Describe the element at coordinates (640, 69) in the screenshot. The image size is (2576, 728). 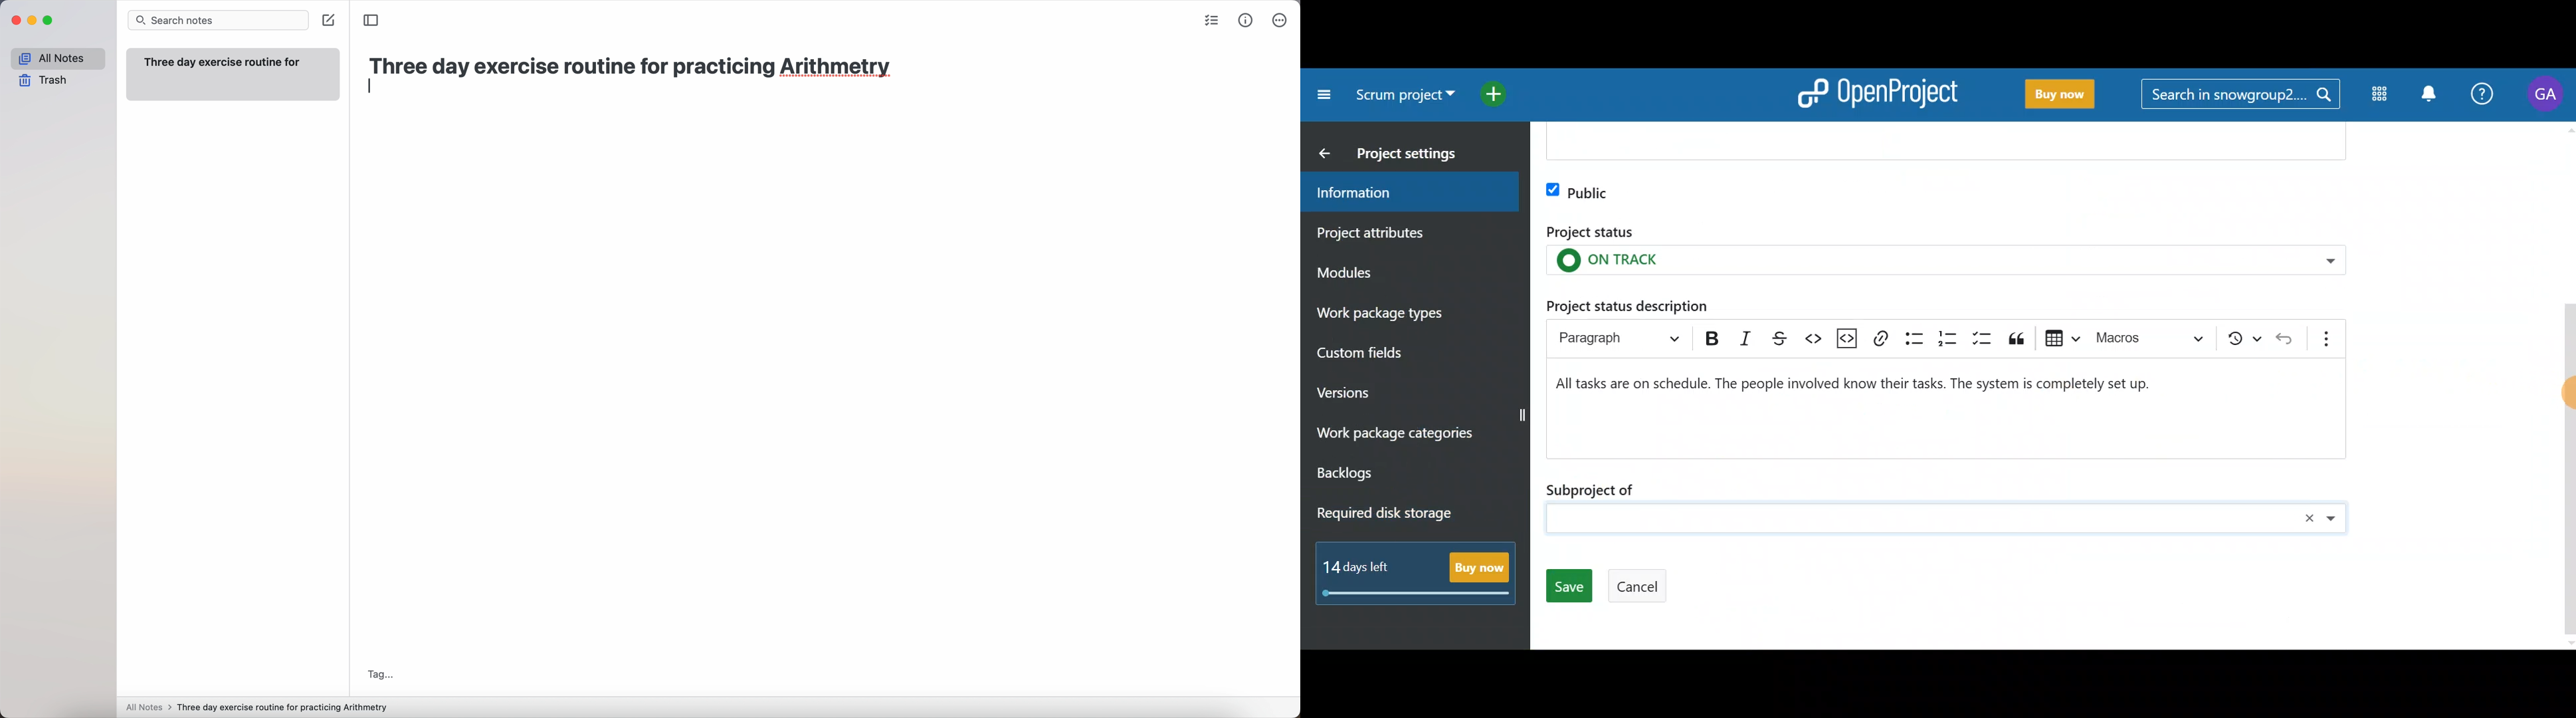
I see `Three day exercise routine for practicing Arithmetry` at that location.